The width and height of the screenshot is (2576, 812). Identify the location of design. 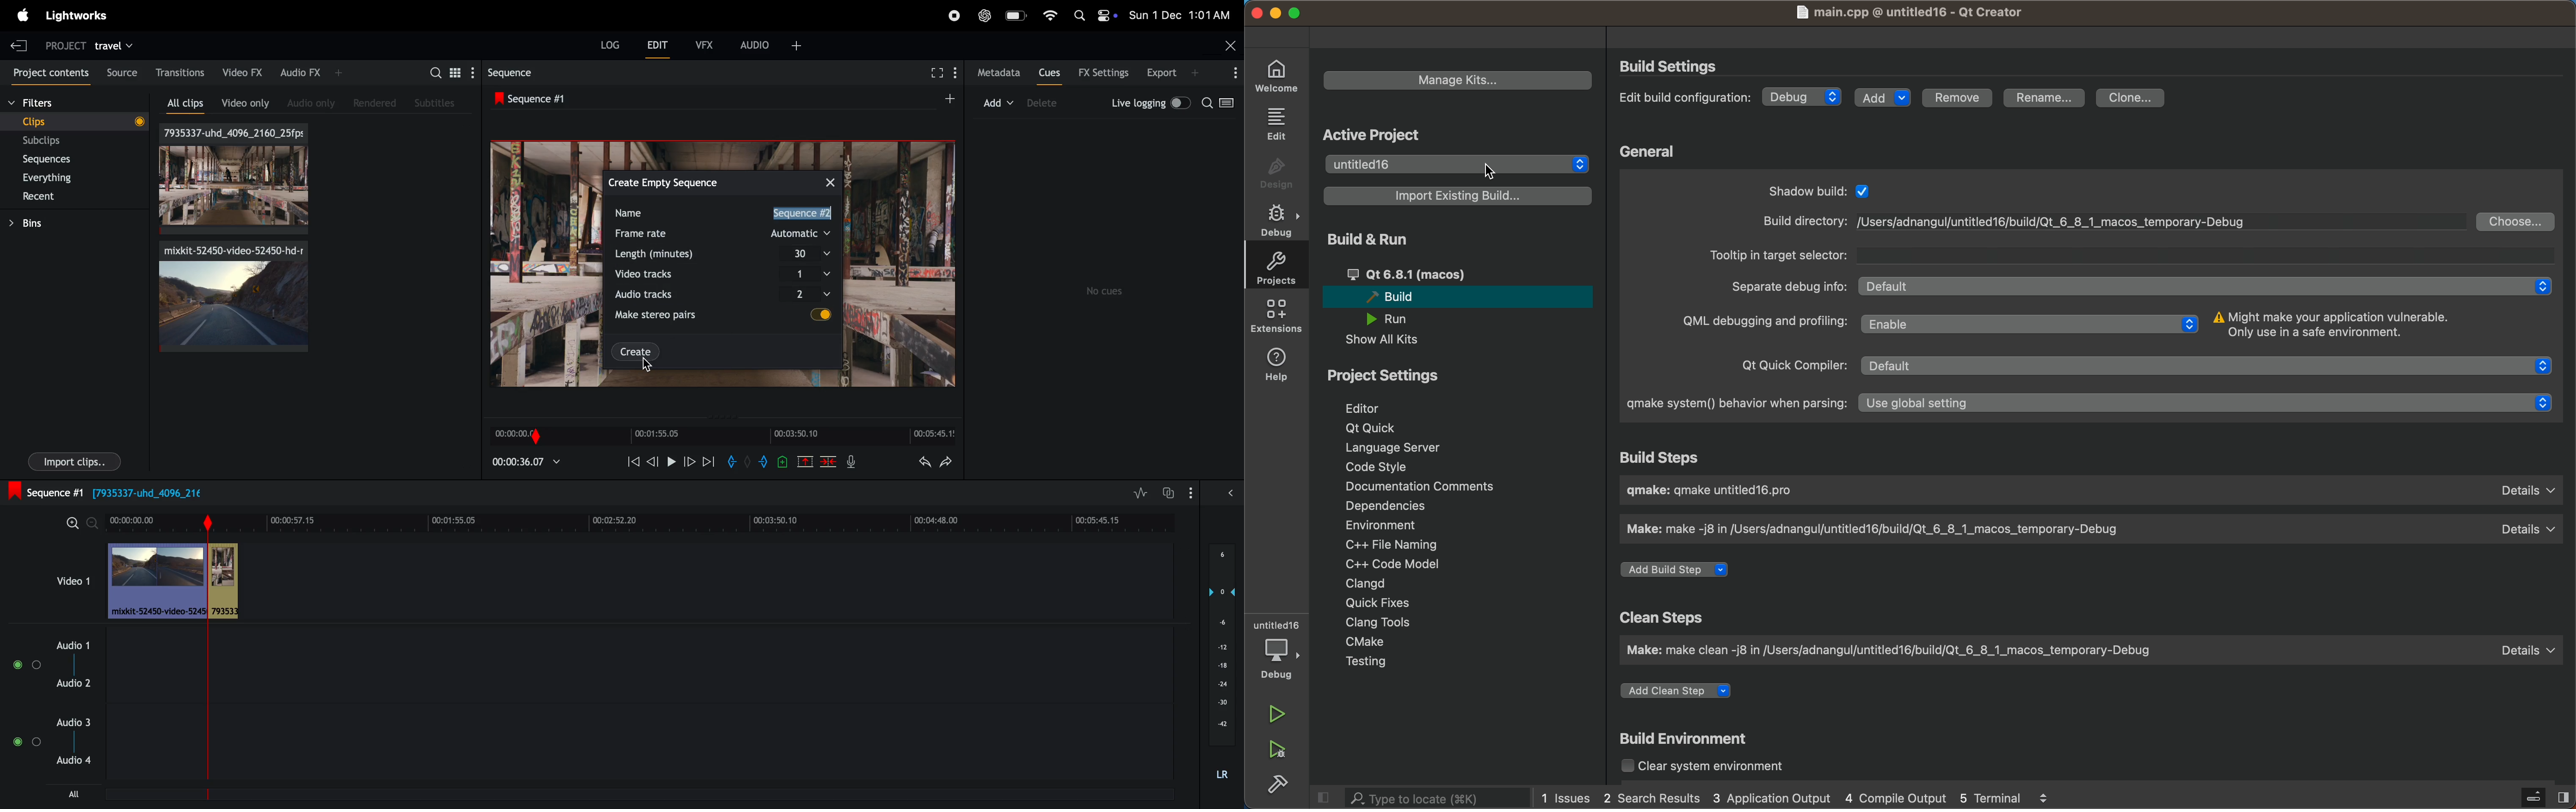
(1274, 173).